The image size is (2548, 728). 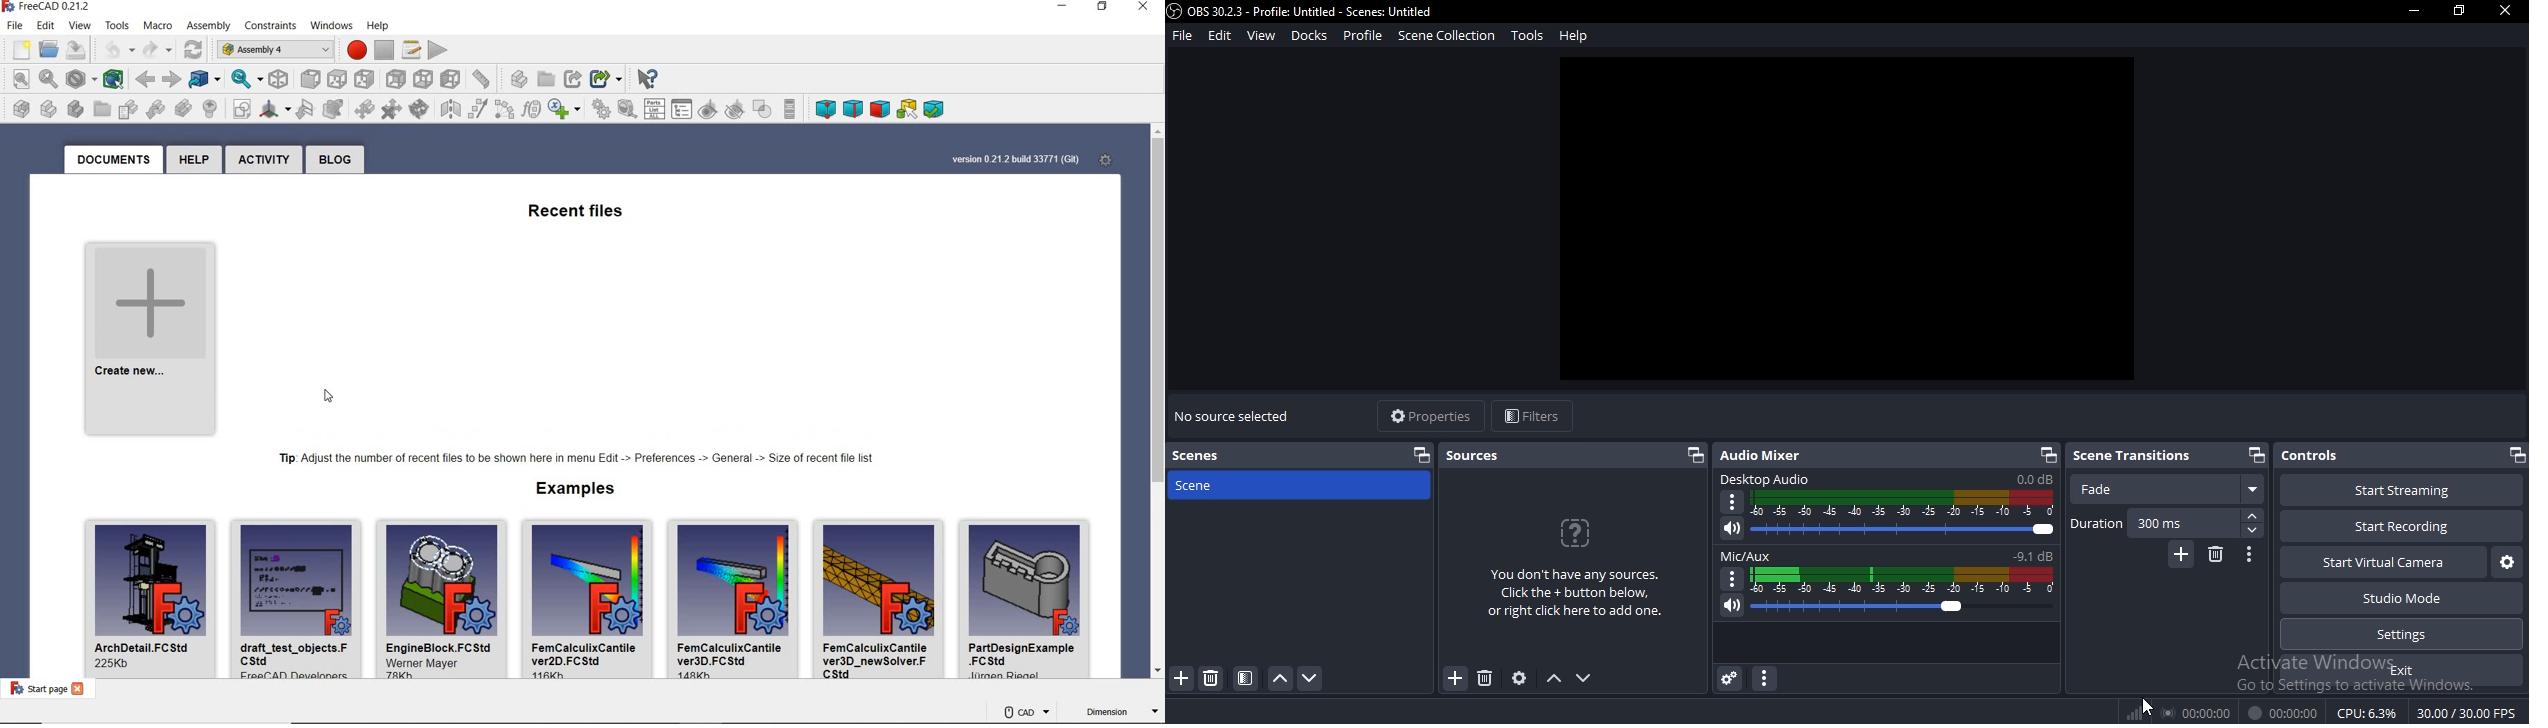 I want to click on properties, so click(x=1425, y=414).